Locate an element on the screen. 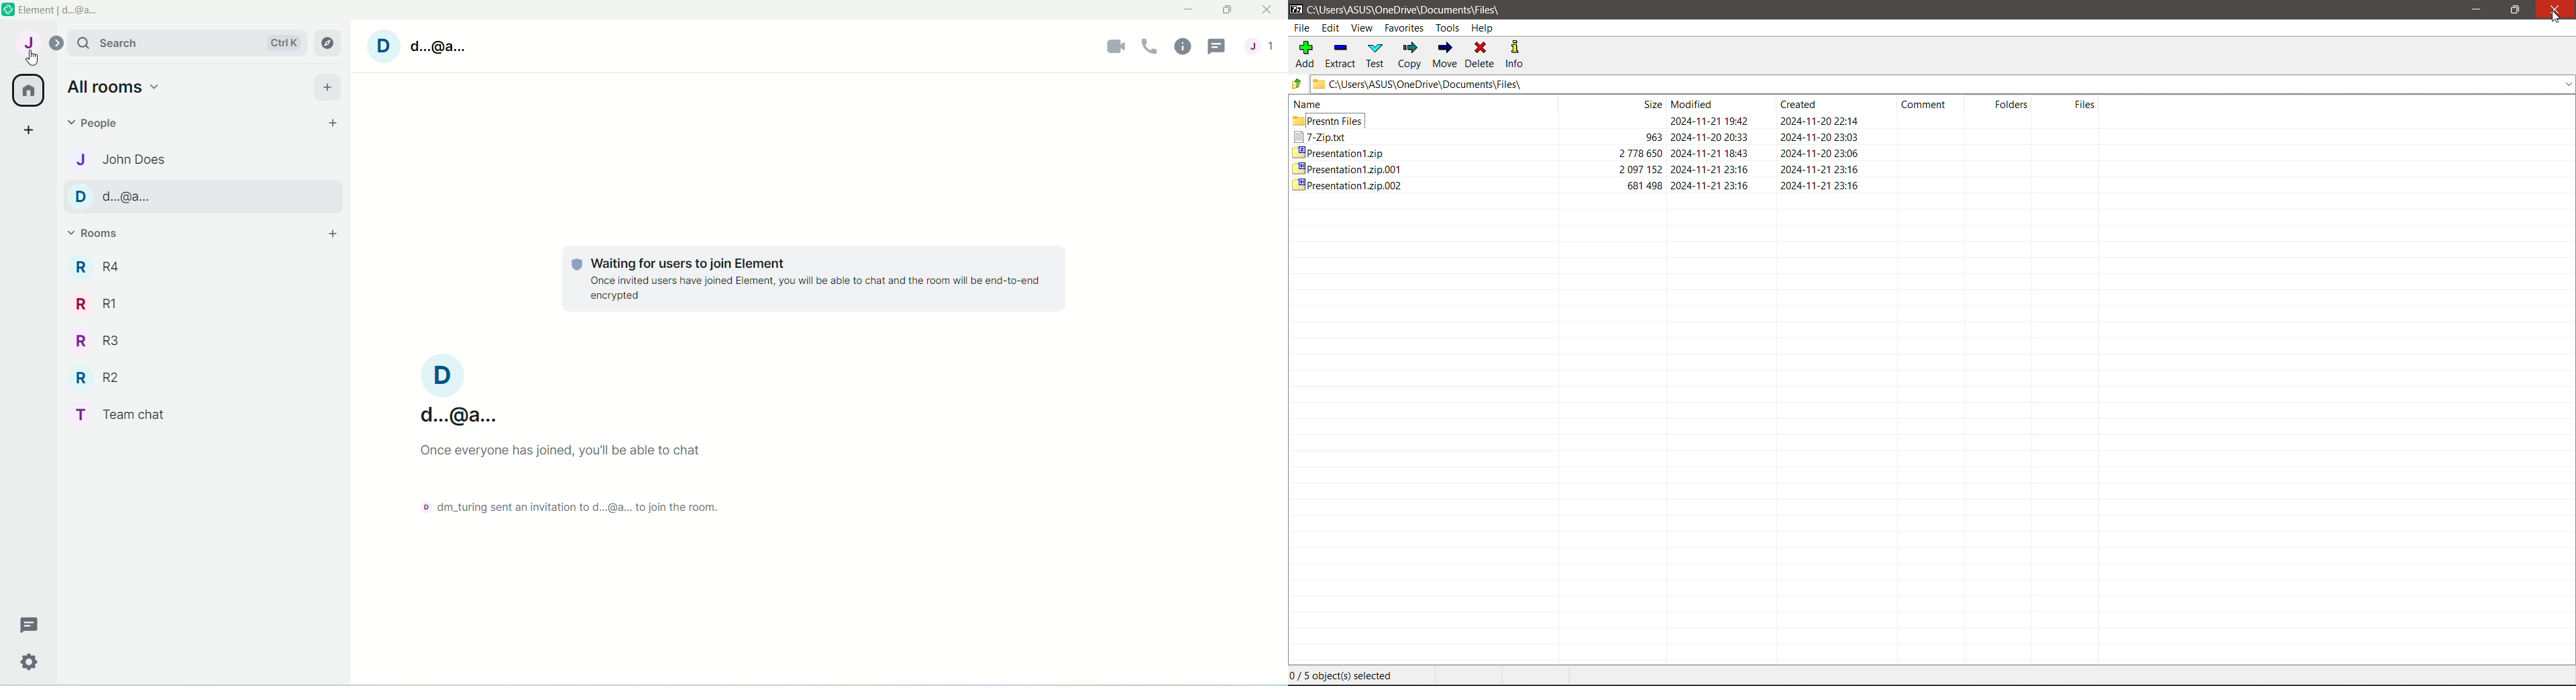 The height and width of the screenshot is (700, 2576). 681498 2024-11-21 23:16 2024-11-21 23:16 is located at coordinates (1749, 189).